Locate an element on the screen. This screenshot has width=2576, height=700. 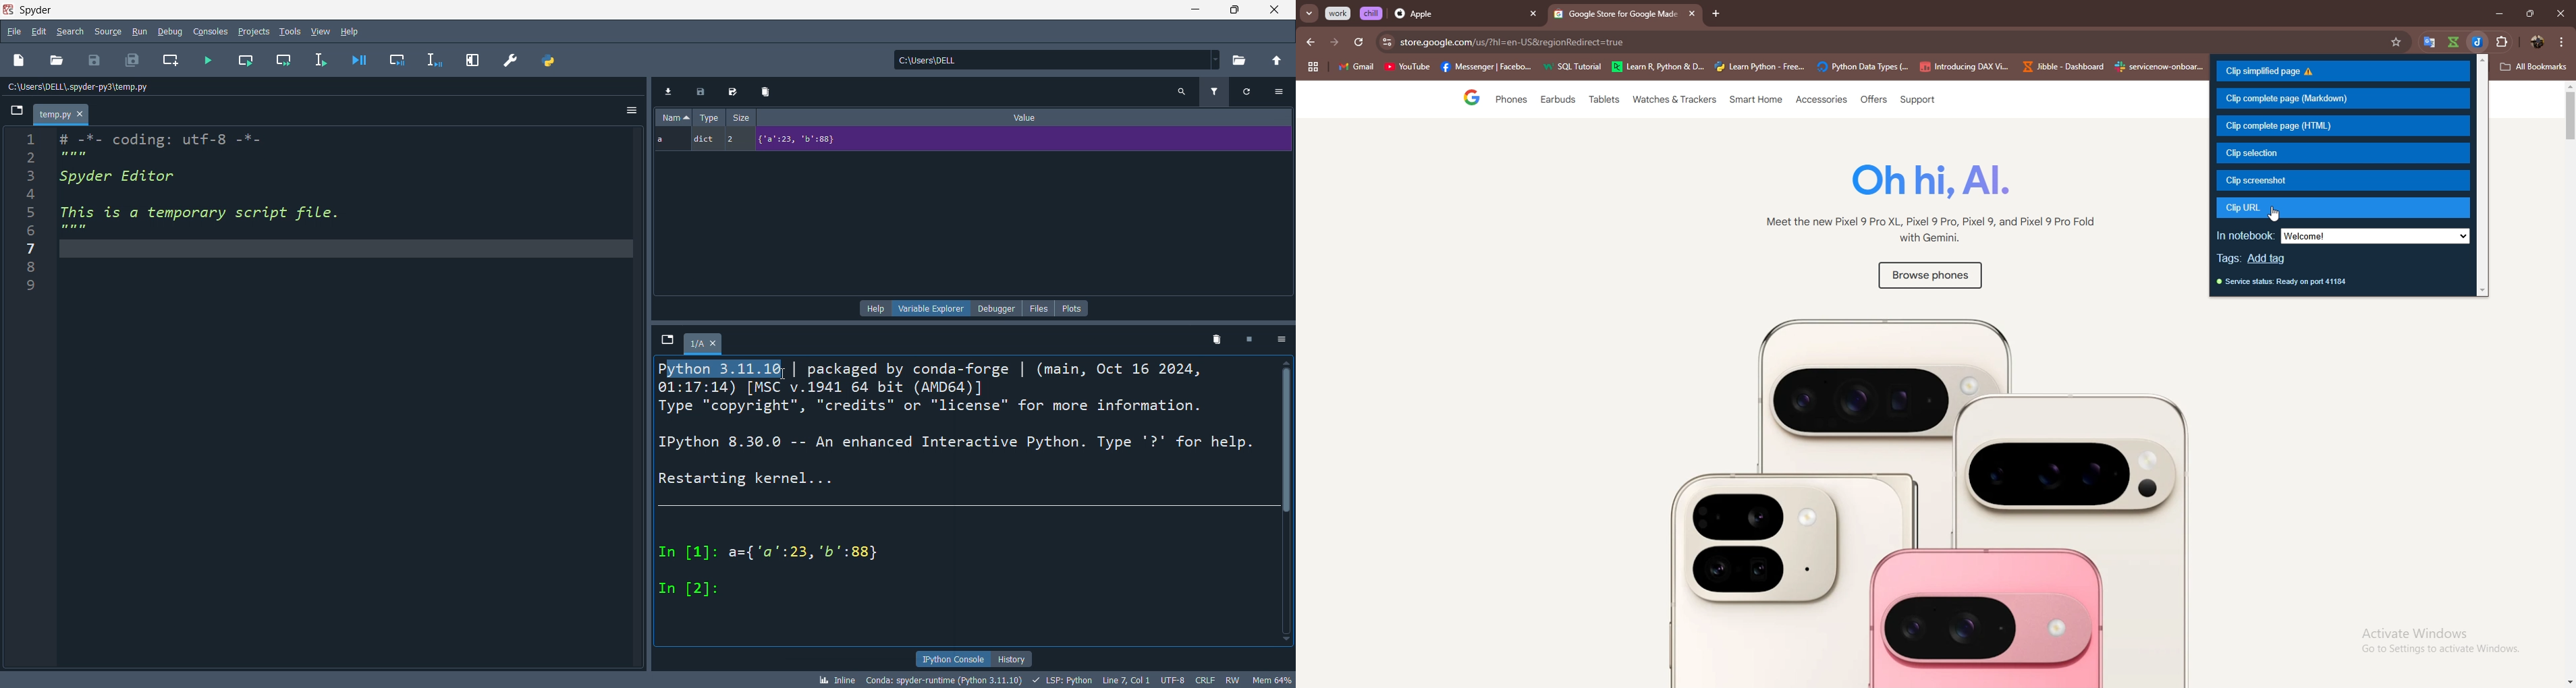
Learn  Python- Free is located at coordinates (1761, 67).